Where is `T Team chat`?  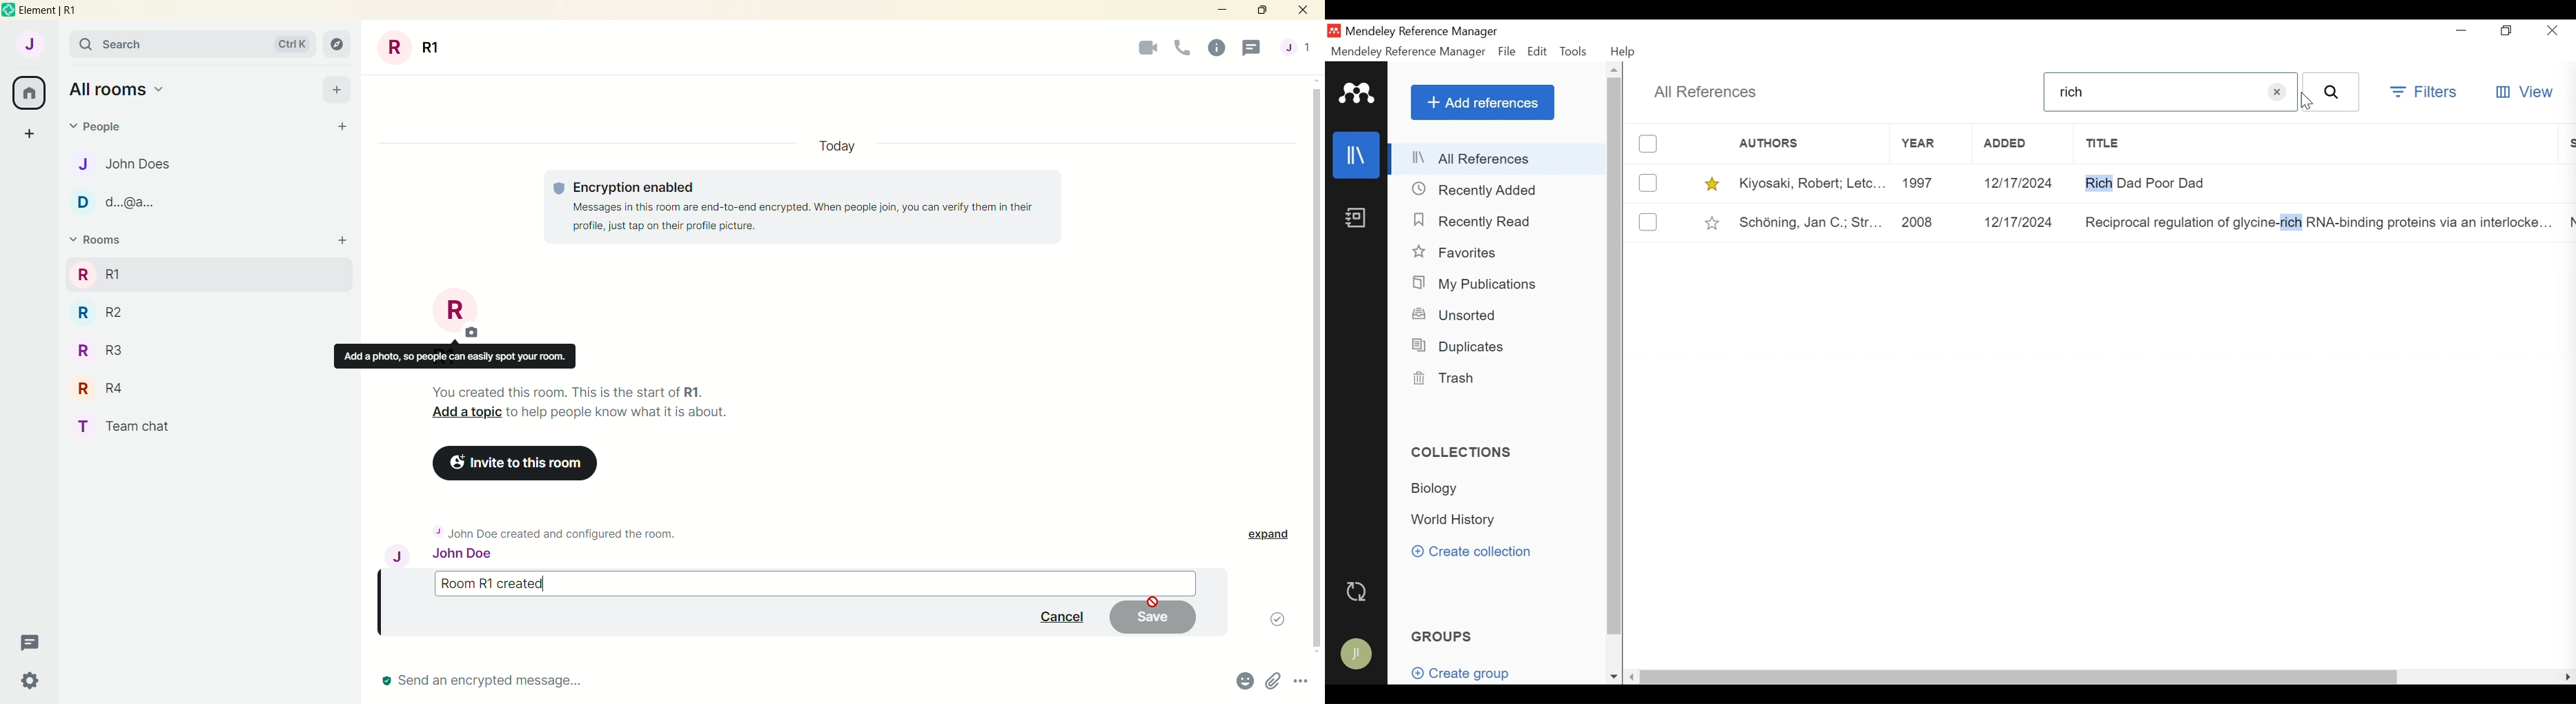
T Team chat is located at coordinates (126, 423).